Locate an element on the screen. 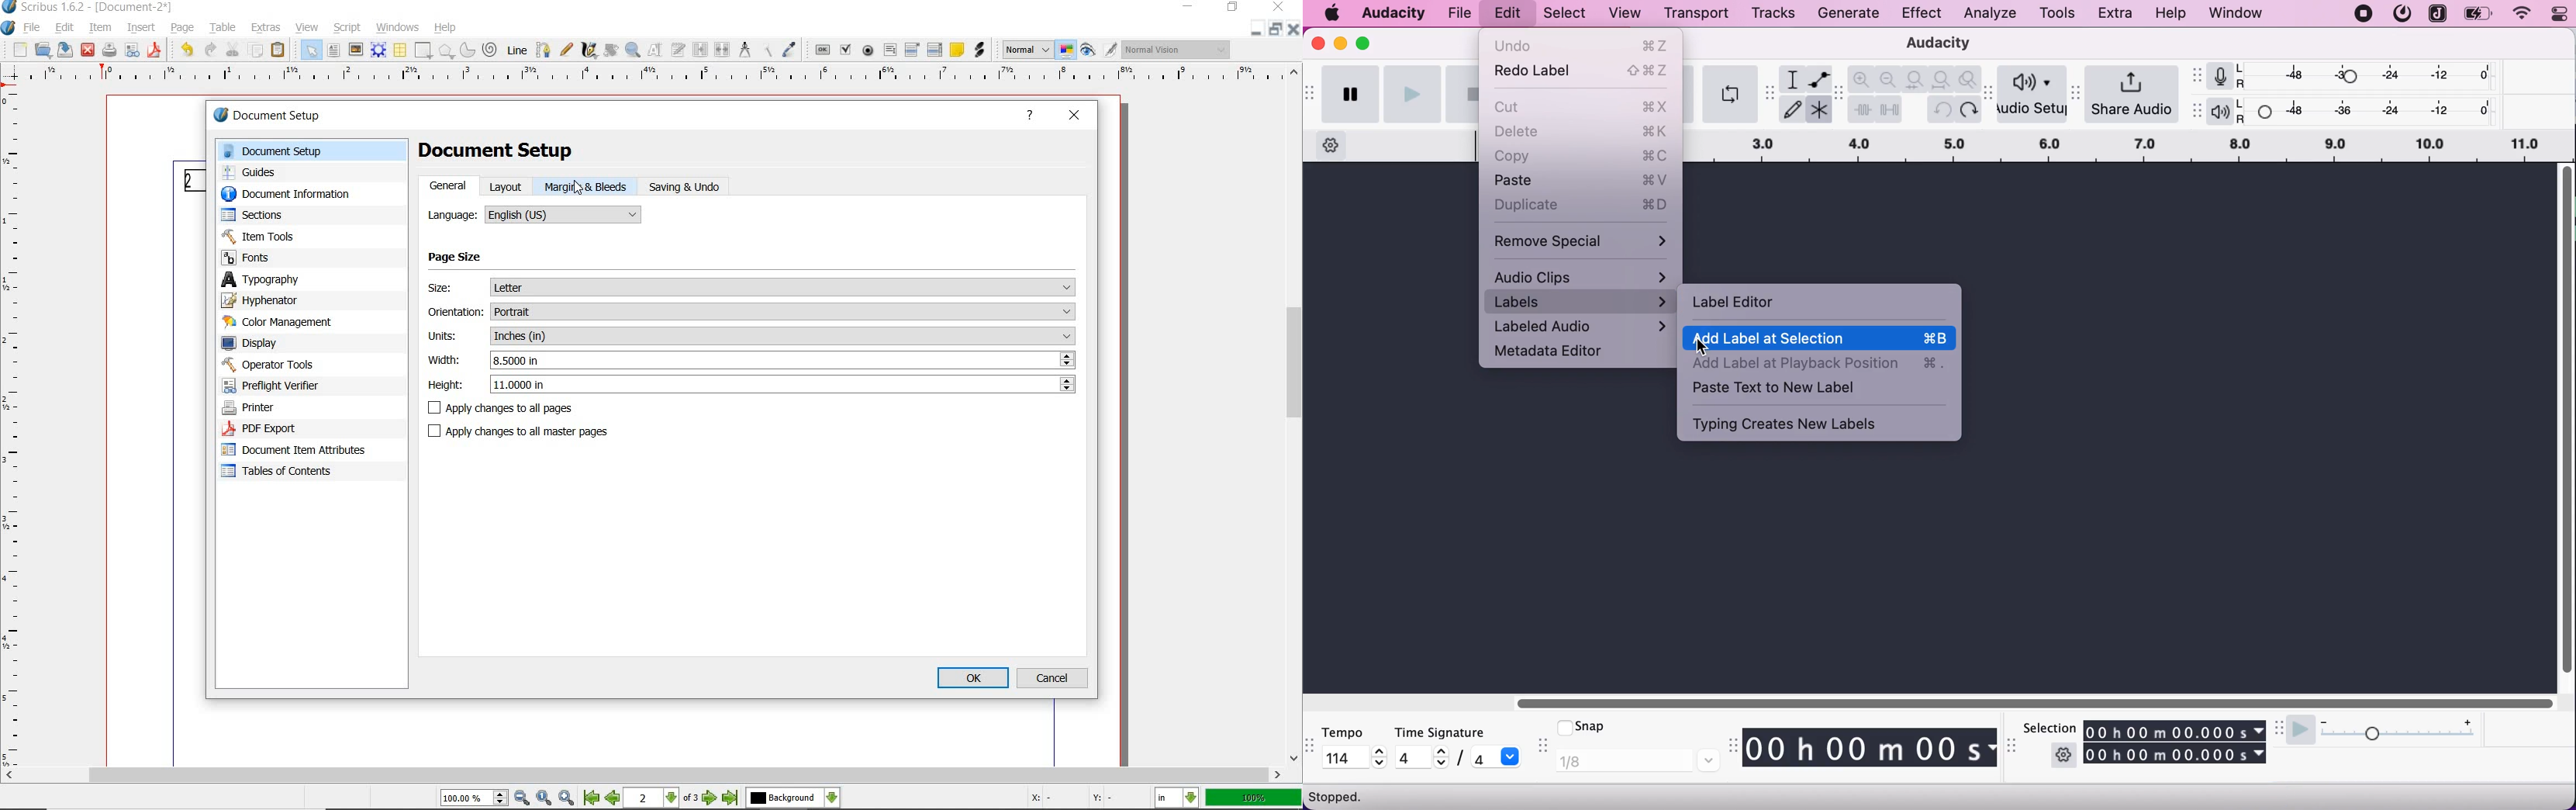  wifi is located at coordinates (2520, 14).